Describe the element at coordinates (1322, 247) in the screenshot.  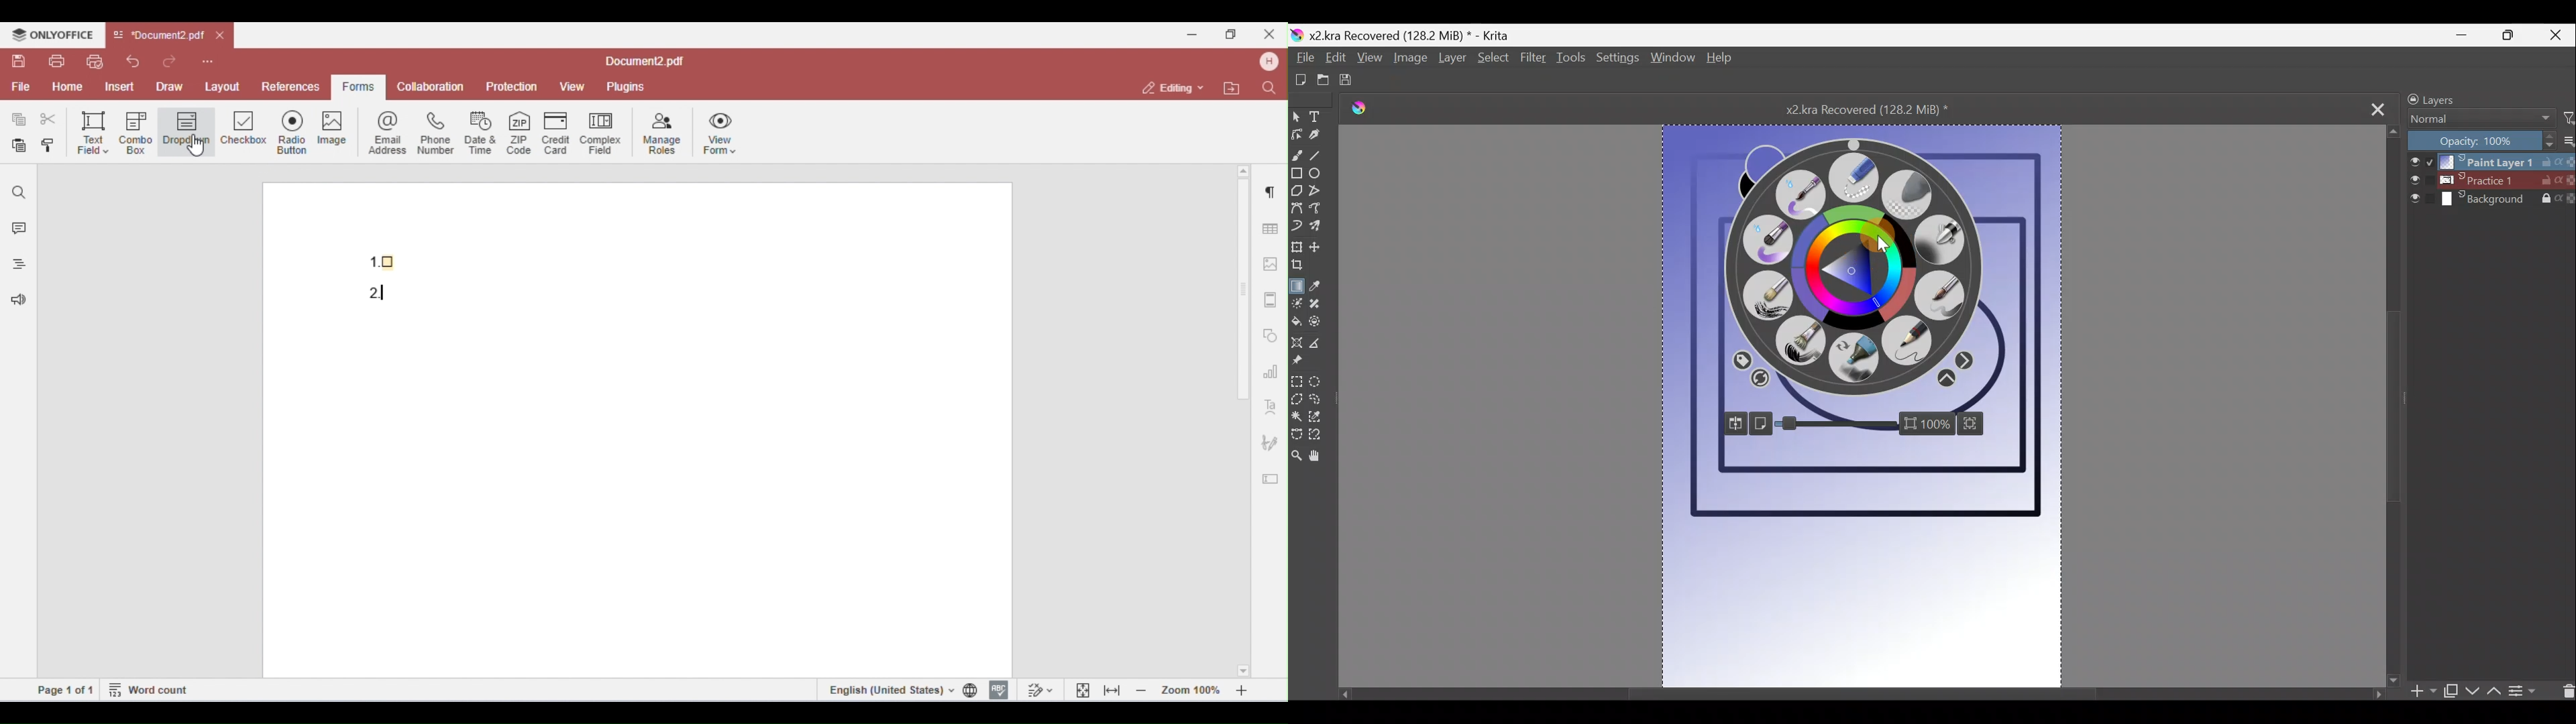
I see `Move a layer` at that location.